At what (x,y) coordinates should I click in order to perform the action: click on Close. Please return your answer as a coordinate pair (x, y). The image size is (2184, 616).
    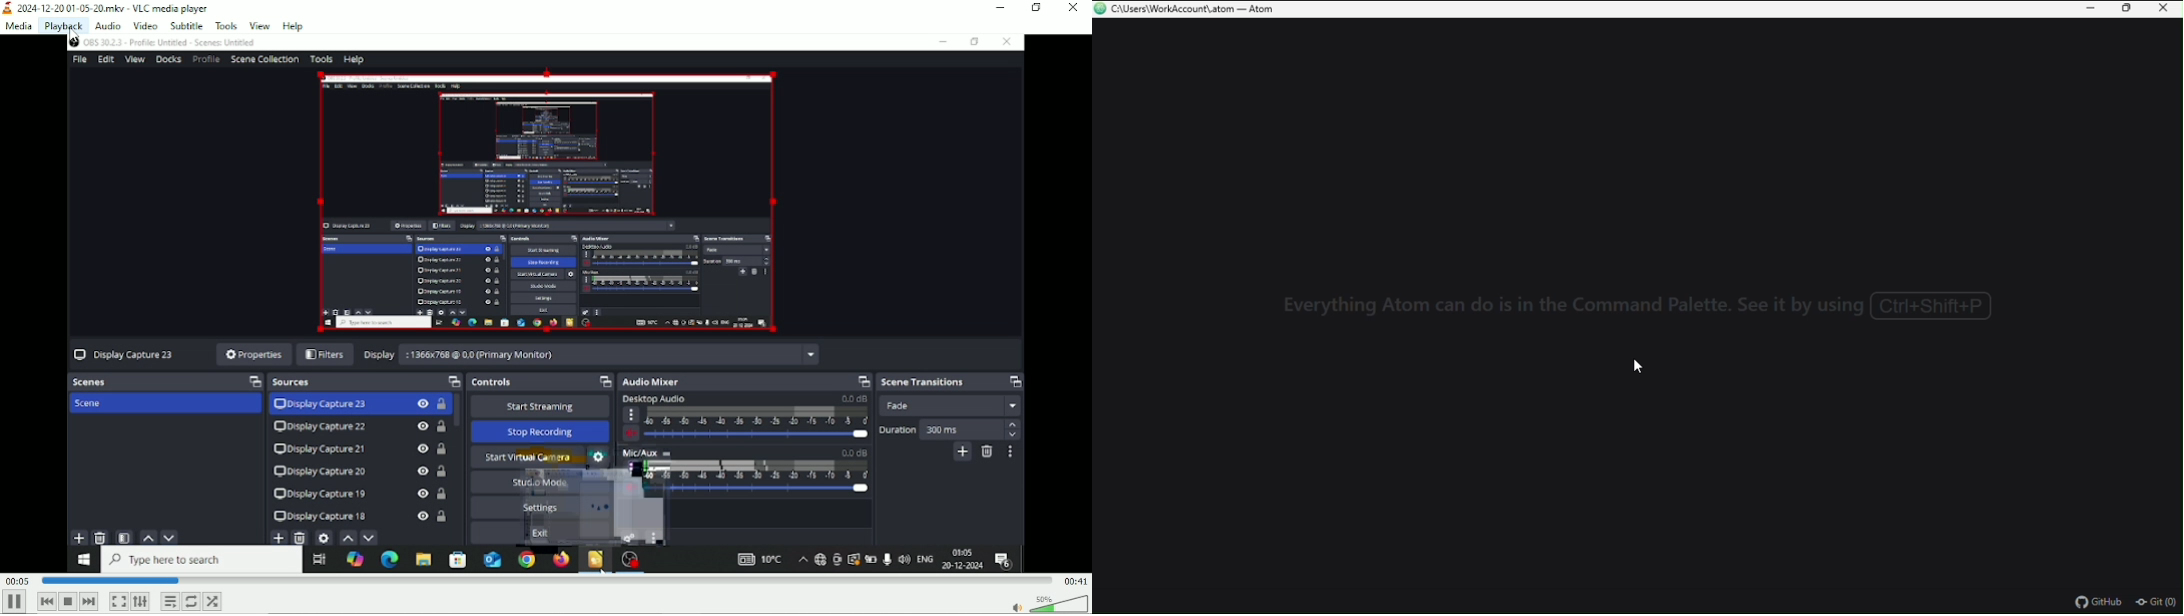
    Looking at the image, I should click on (1072, 8).